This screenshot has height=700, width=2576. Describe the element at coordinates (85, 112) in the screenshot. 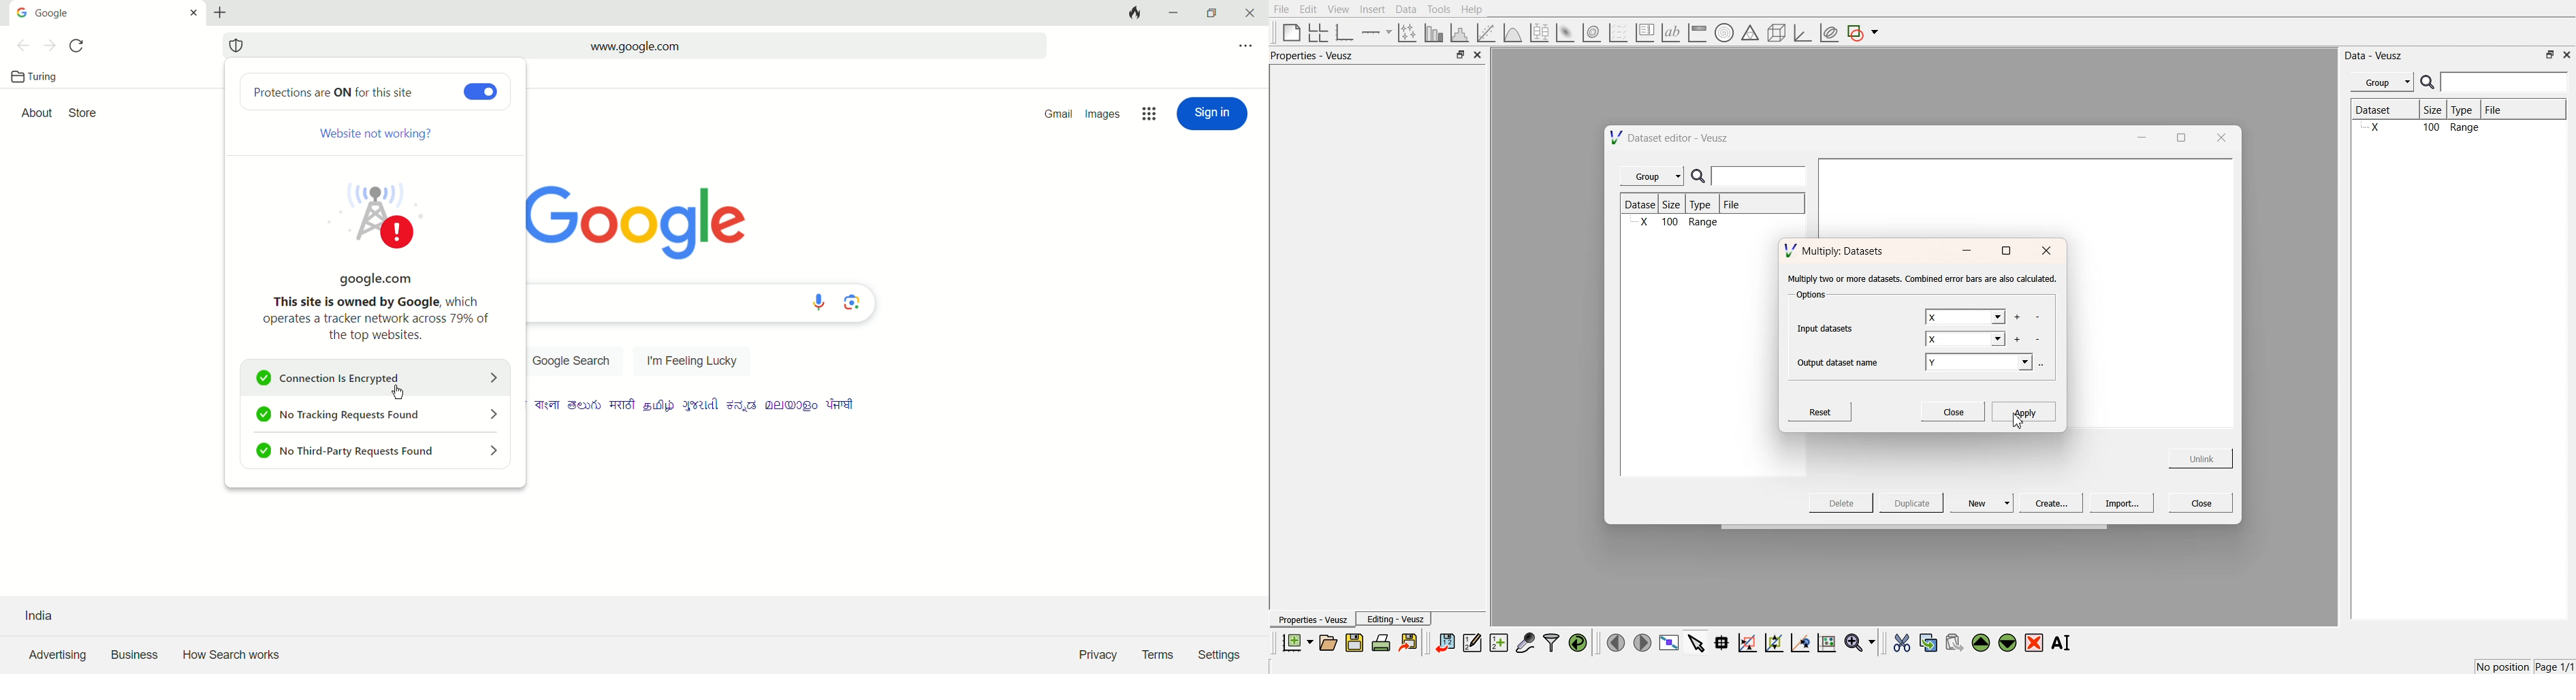

I see `store` at that location.